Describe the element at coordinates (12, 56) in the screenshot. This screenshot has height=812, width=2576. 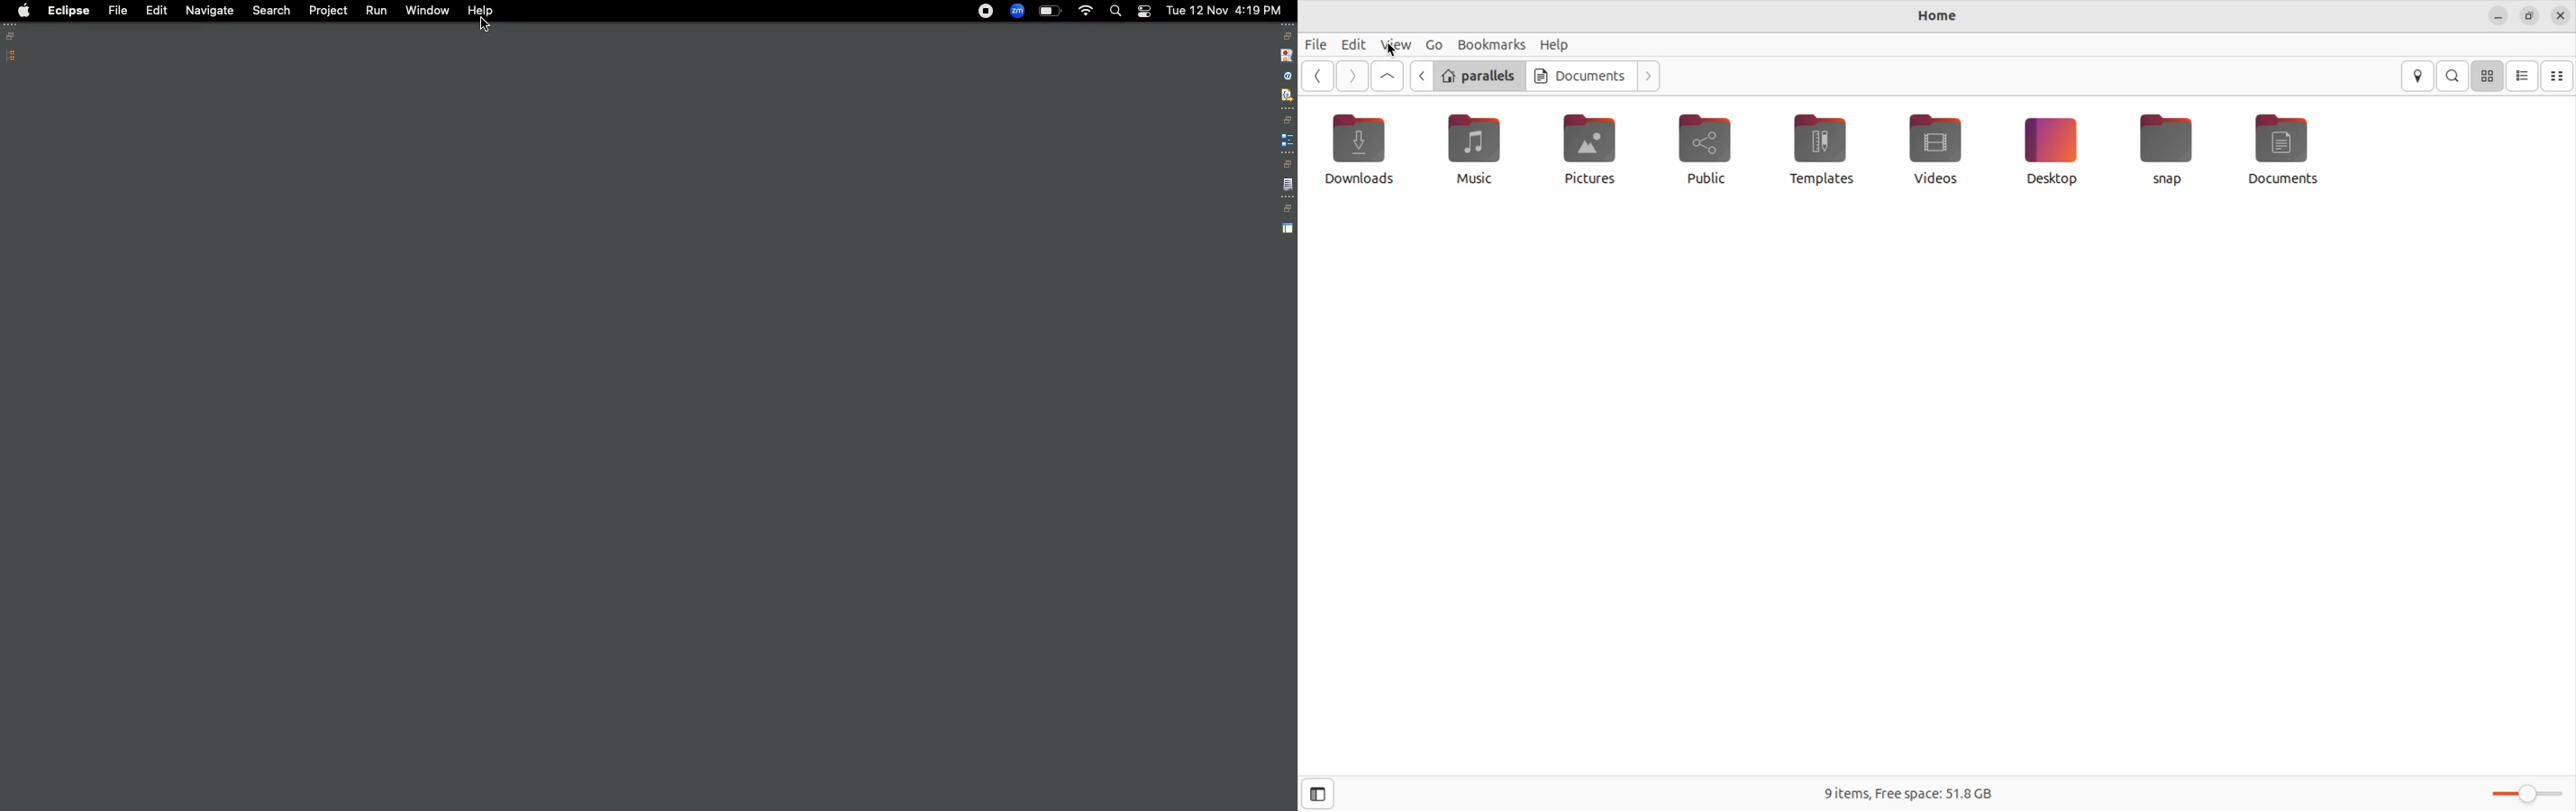
I see `Package explorer` at that location.